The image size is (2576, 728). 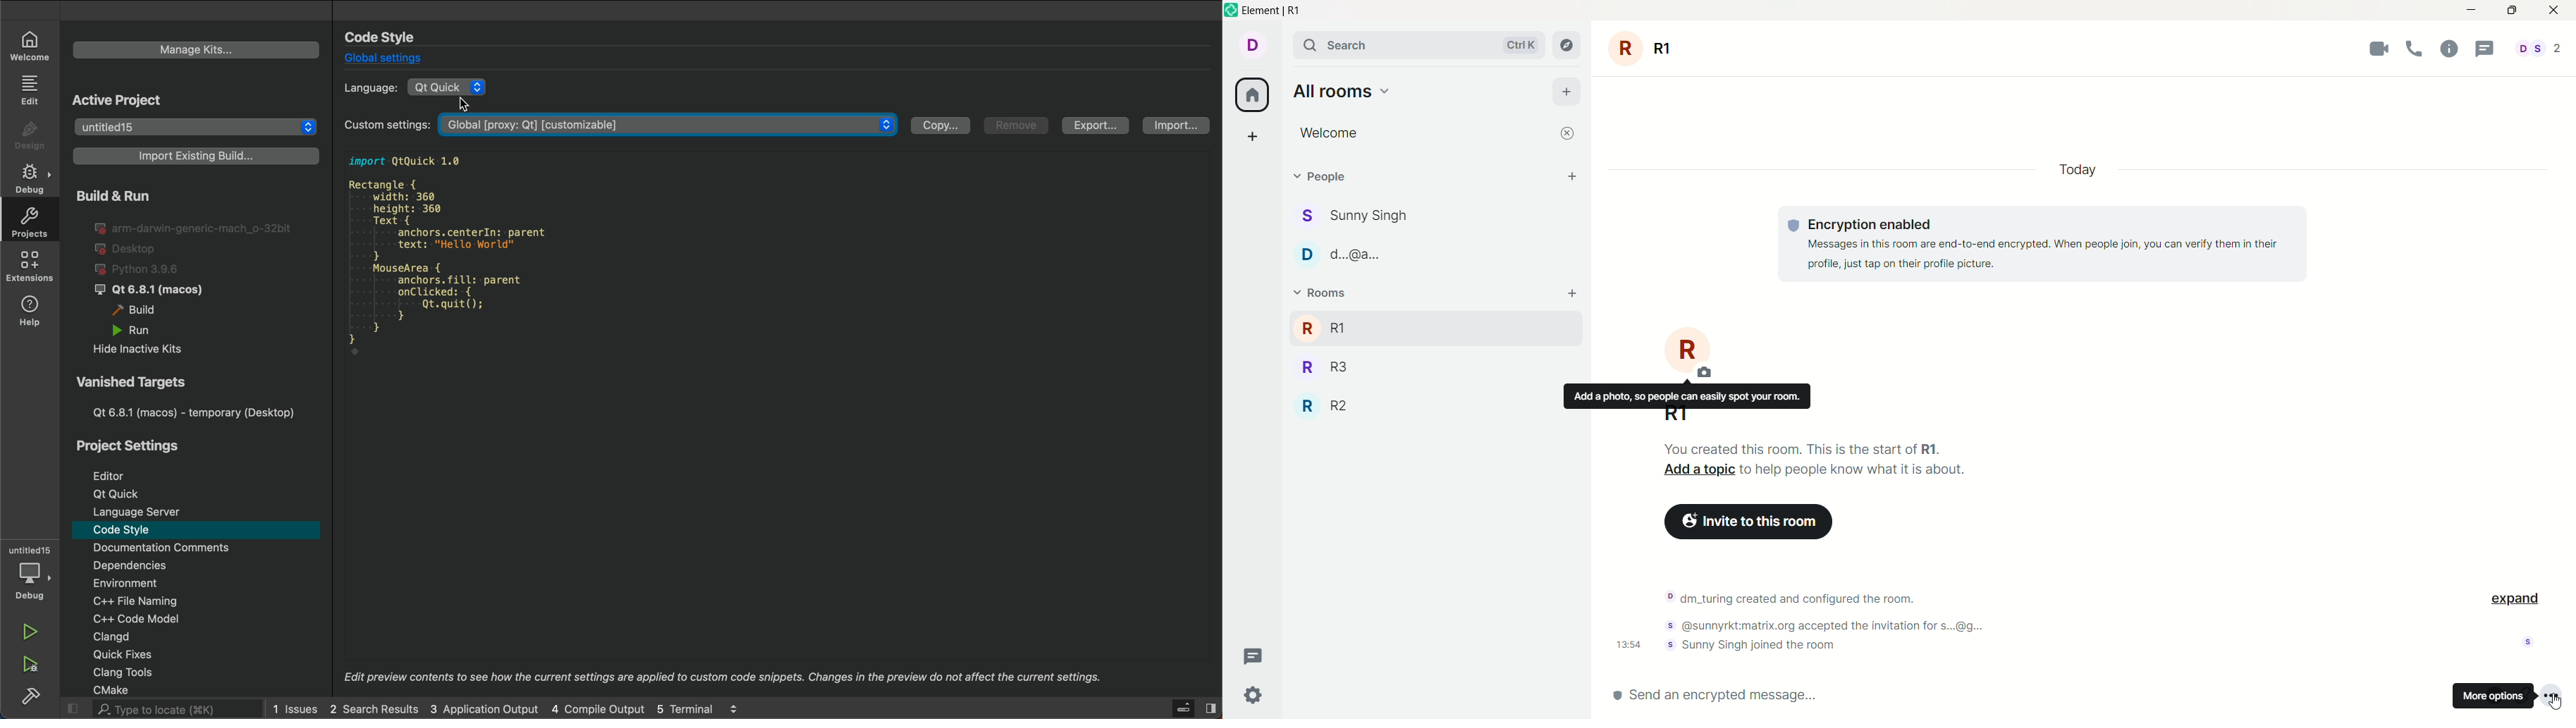 What do you see at coordinates (1253, 657) in the screenshot?
I see `threads` at bounding box center [1253, 657].